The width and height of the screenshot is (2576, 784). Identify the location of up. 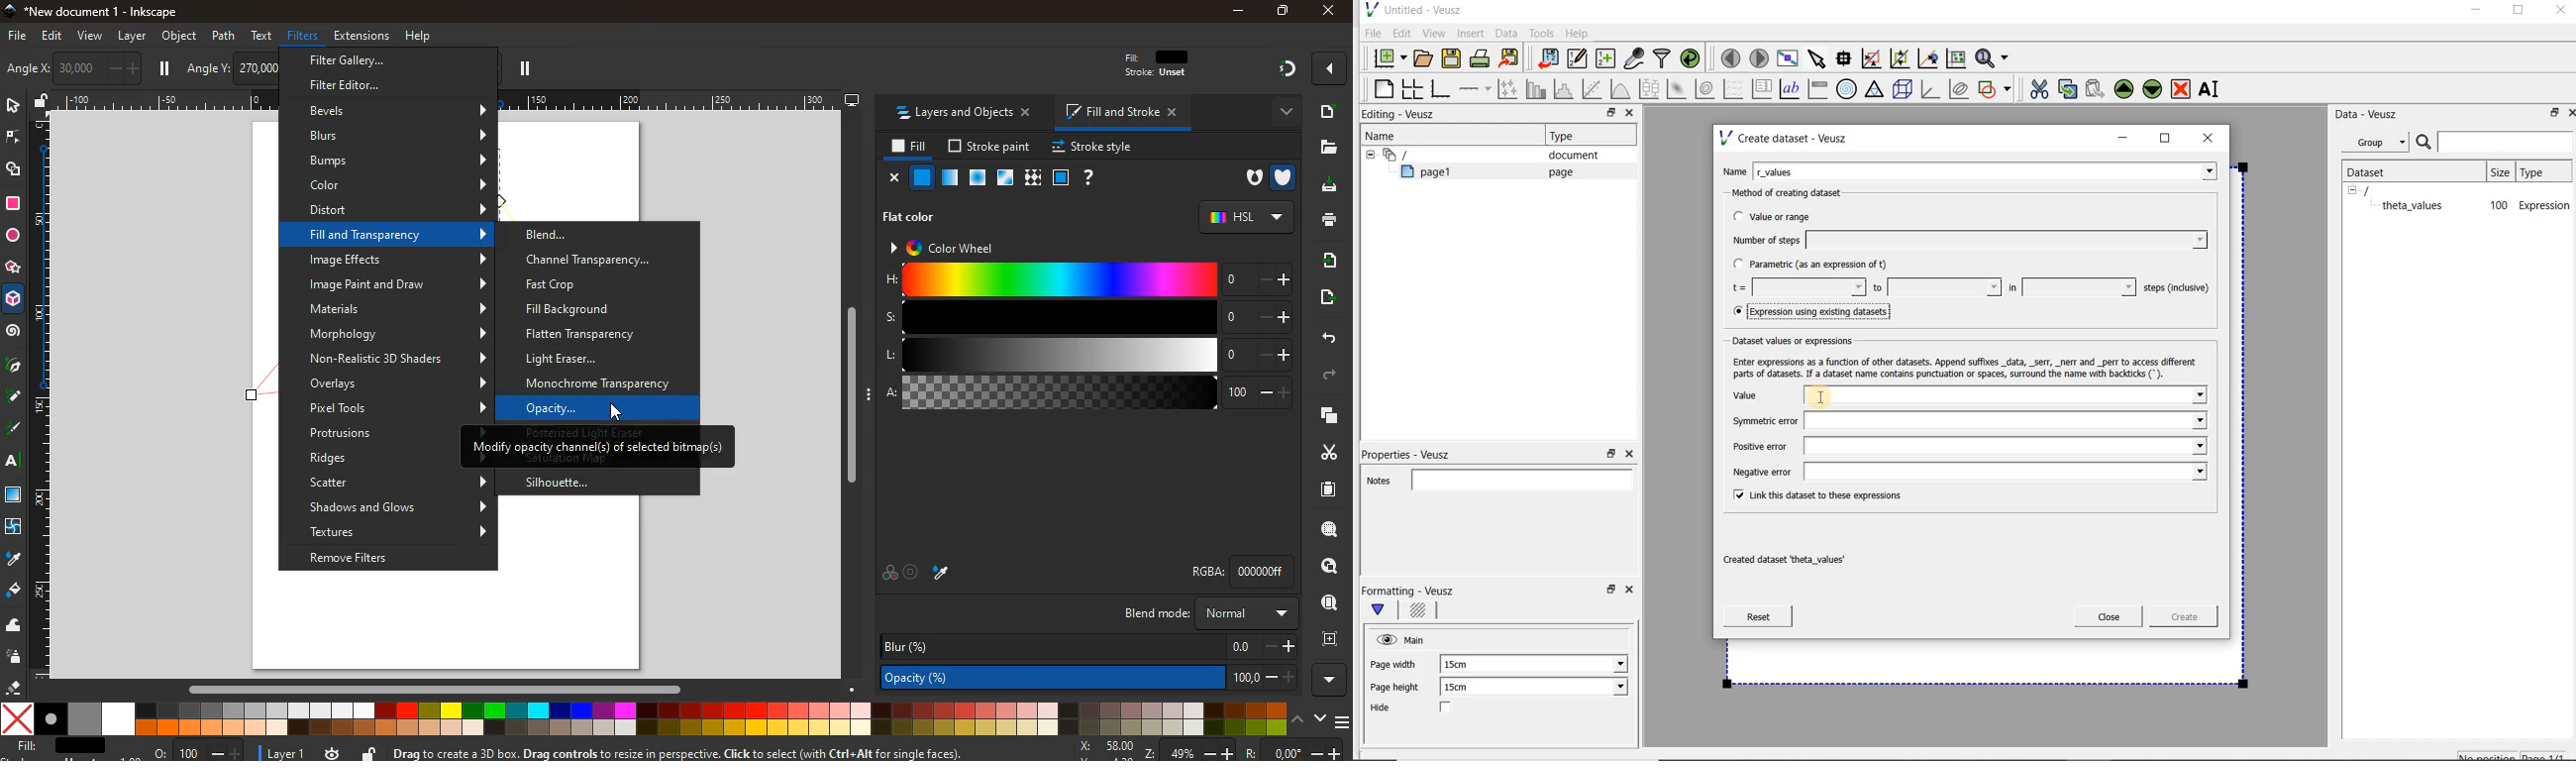
(1298, 720).